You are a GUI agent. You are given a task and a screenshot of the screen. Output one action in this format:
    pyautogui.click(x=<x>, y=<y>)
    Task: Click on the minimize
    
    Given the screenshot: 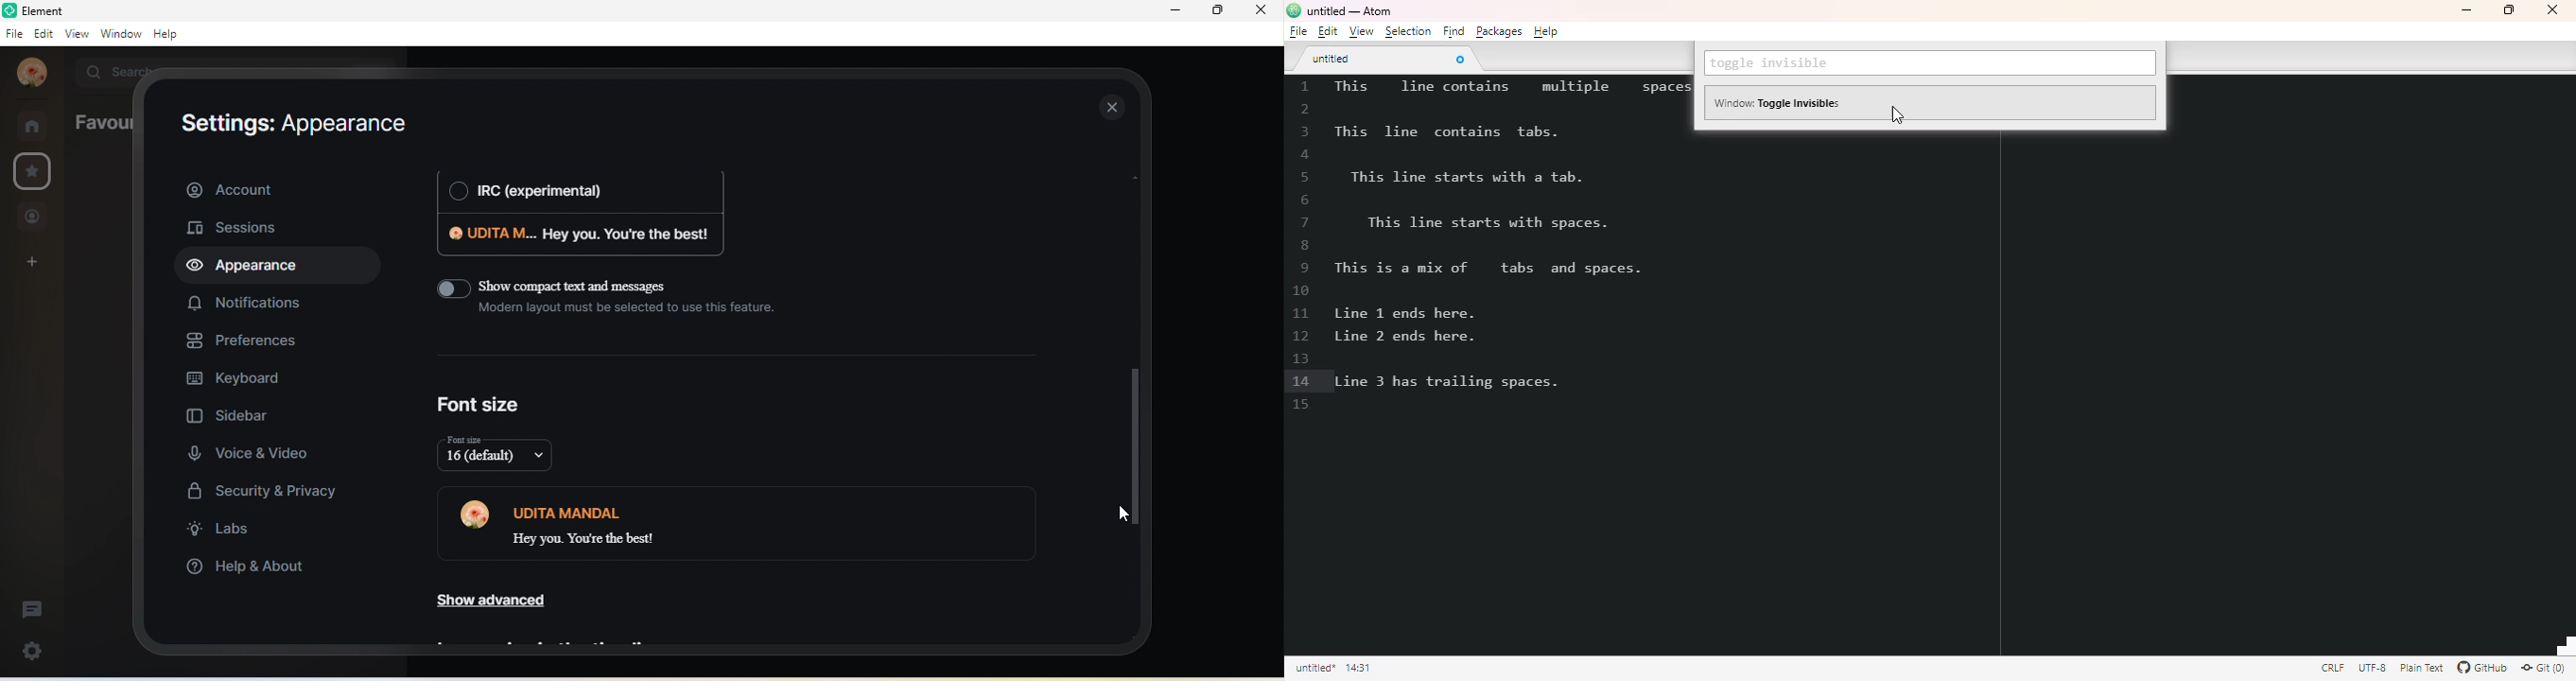 What is the action you would take?
    pyautogui.click(x=1176, y=11)
    